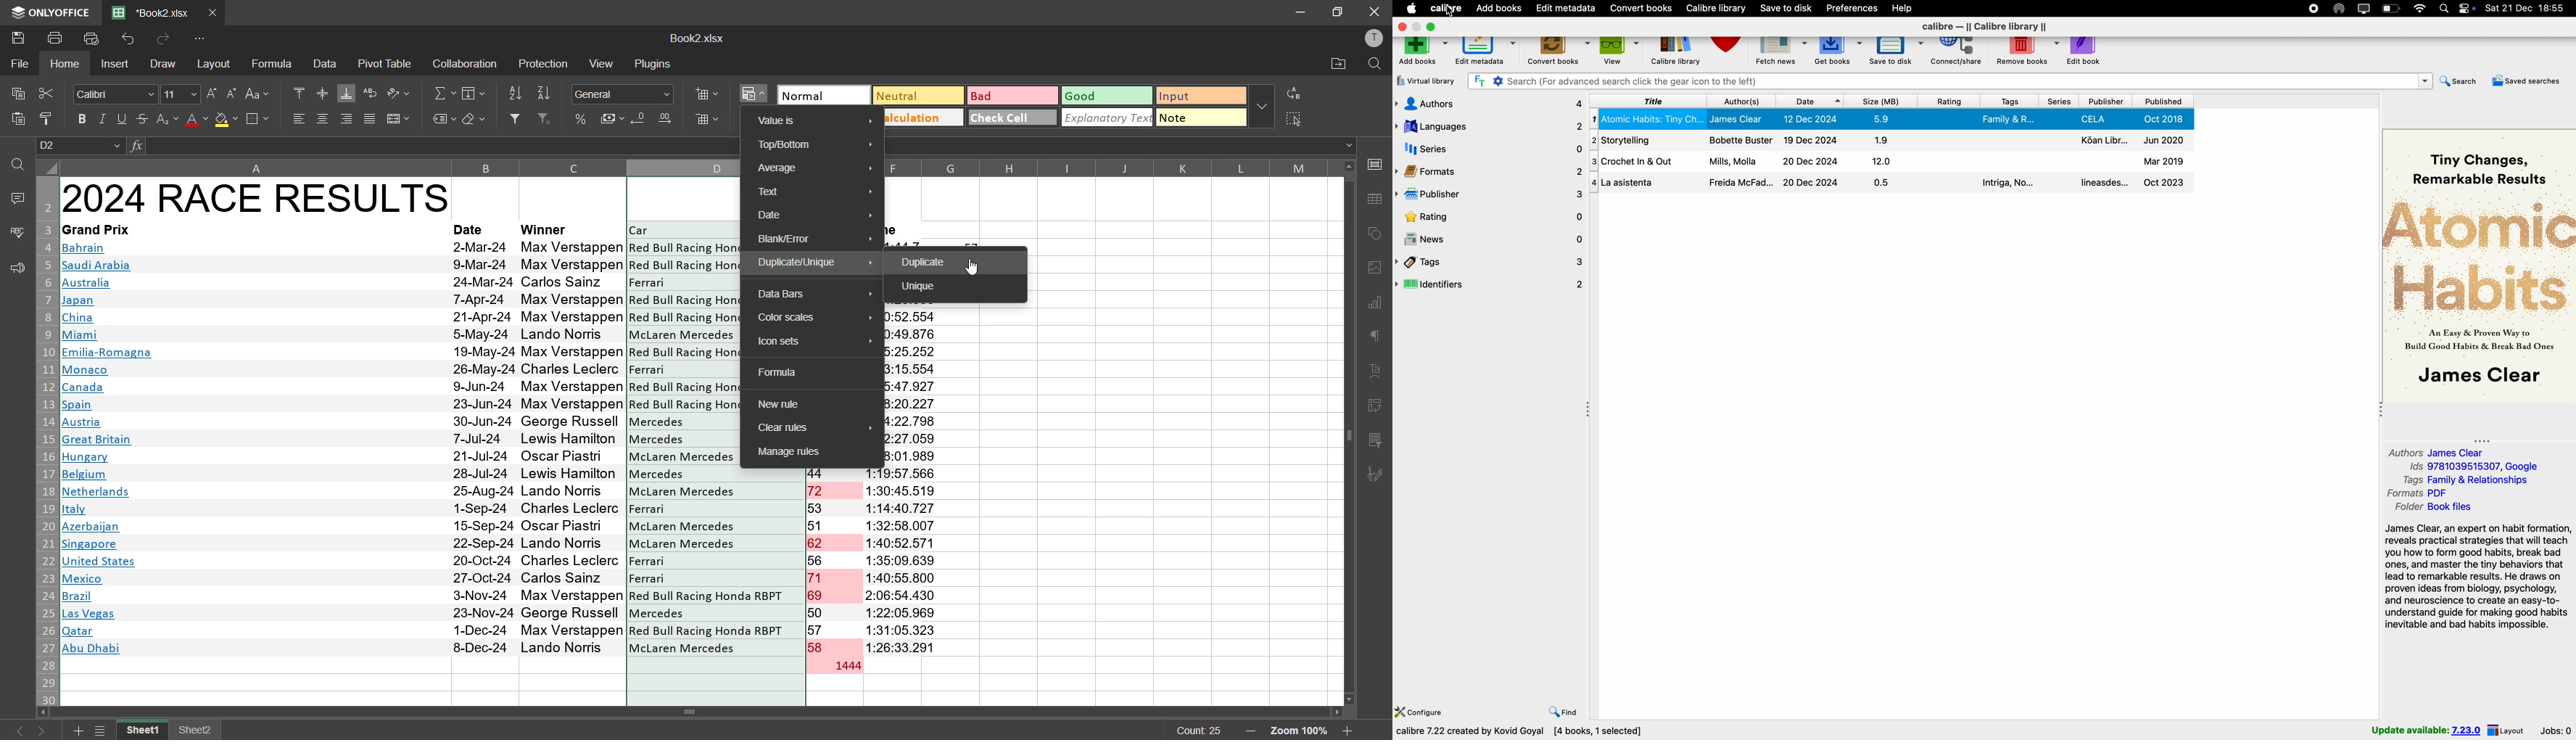  I want to click on disable minimize Calibre, so click(1416, 27).